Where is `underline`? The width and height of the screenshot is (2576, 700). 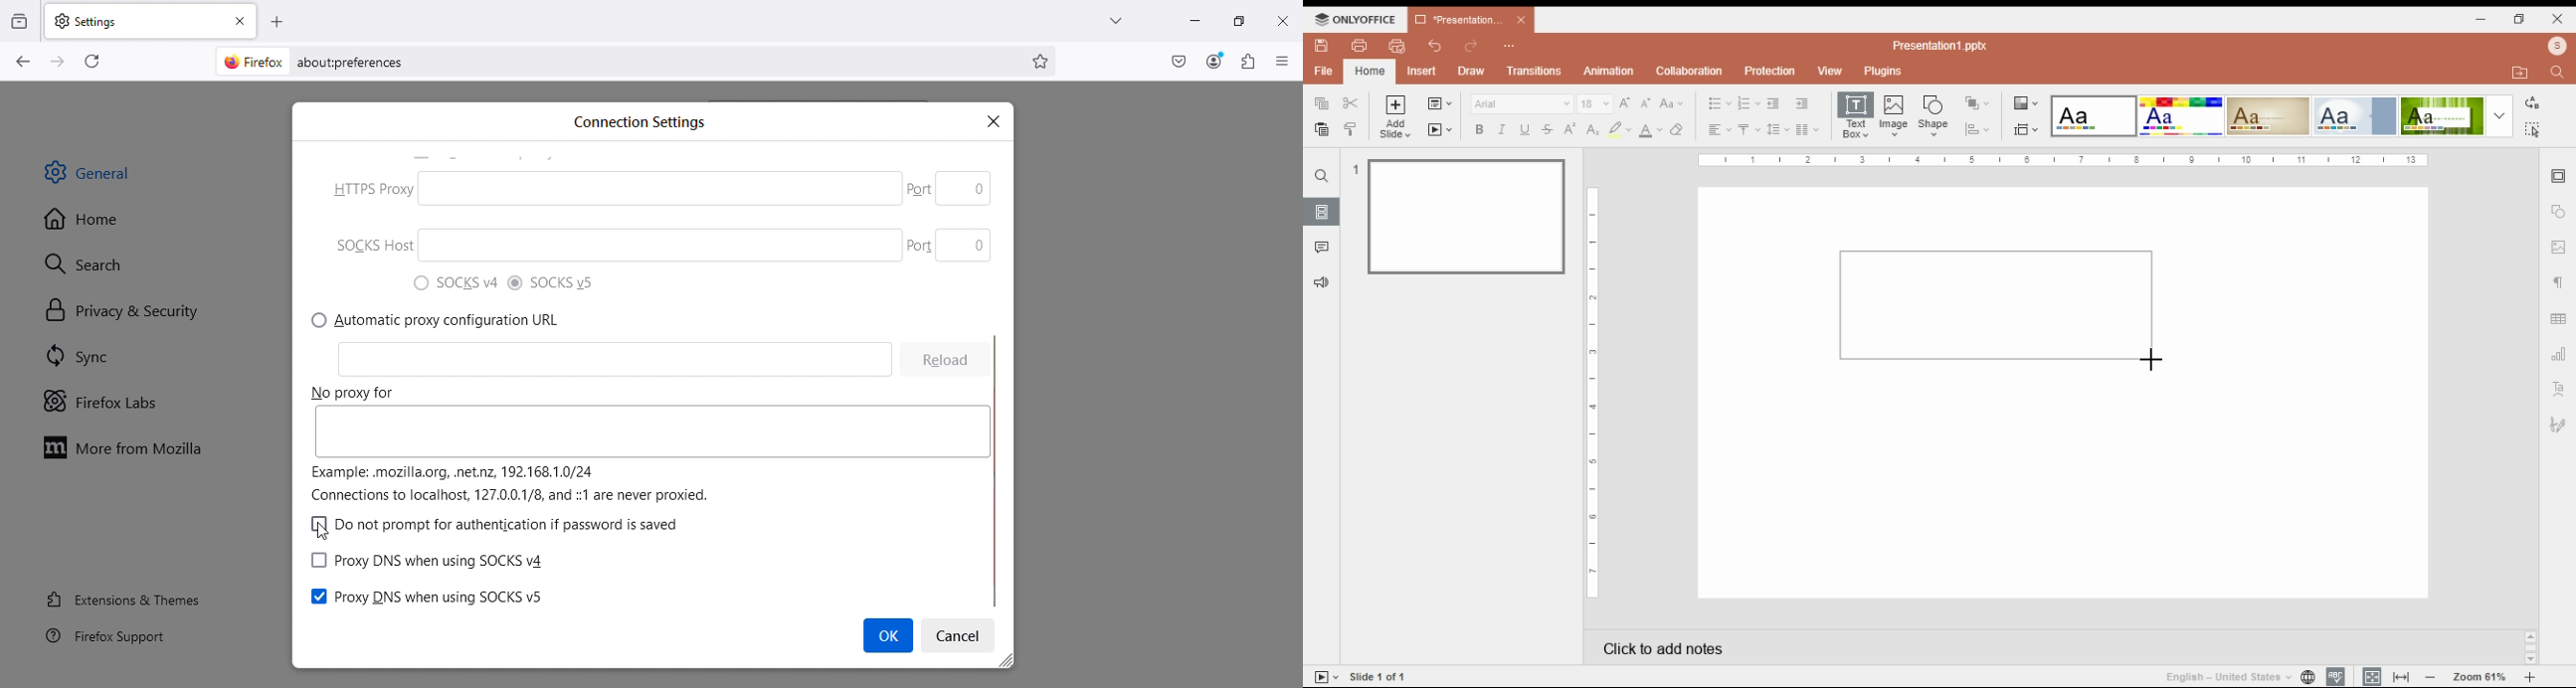 underline is located at coordinates (1526, 129).